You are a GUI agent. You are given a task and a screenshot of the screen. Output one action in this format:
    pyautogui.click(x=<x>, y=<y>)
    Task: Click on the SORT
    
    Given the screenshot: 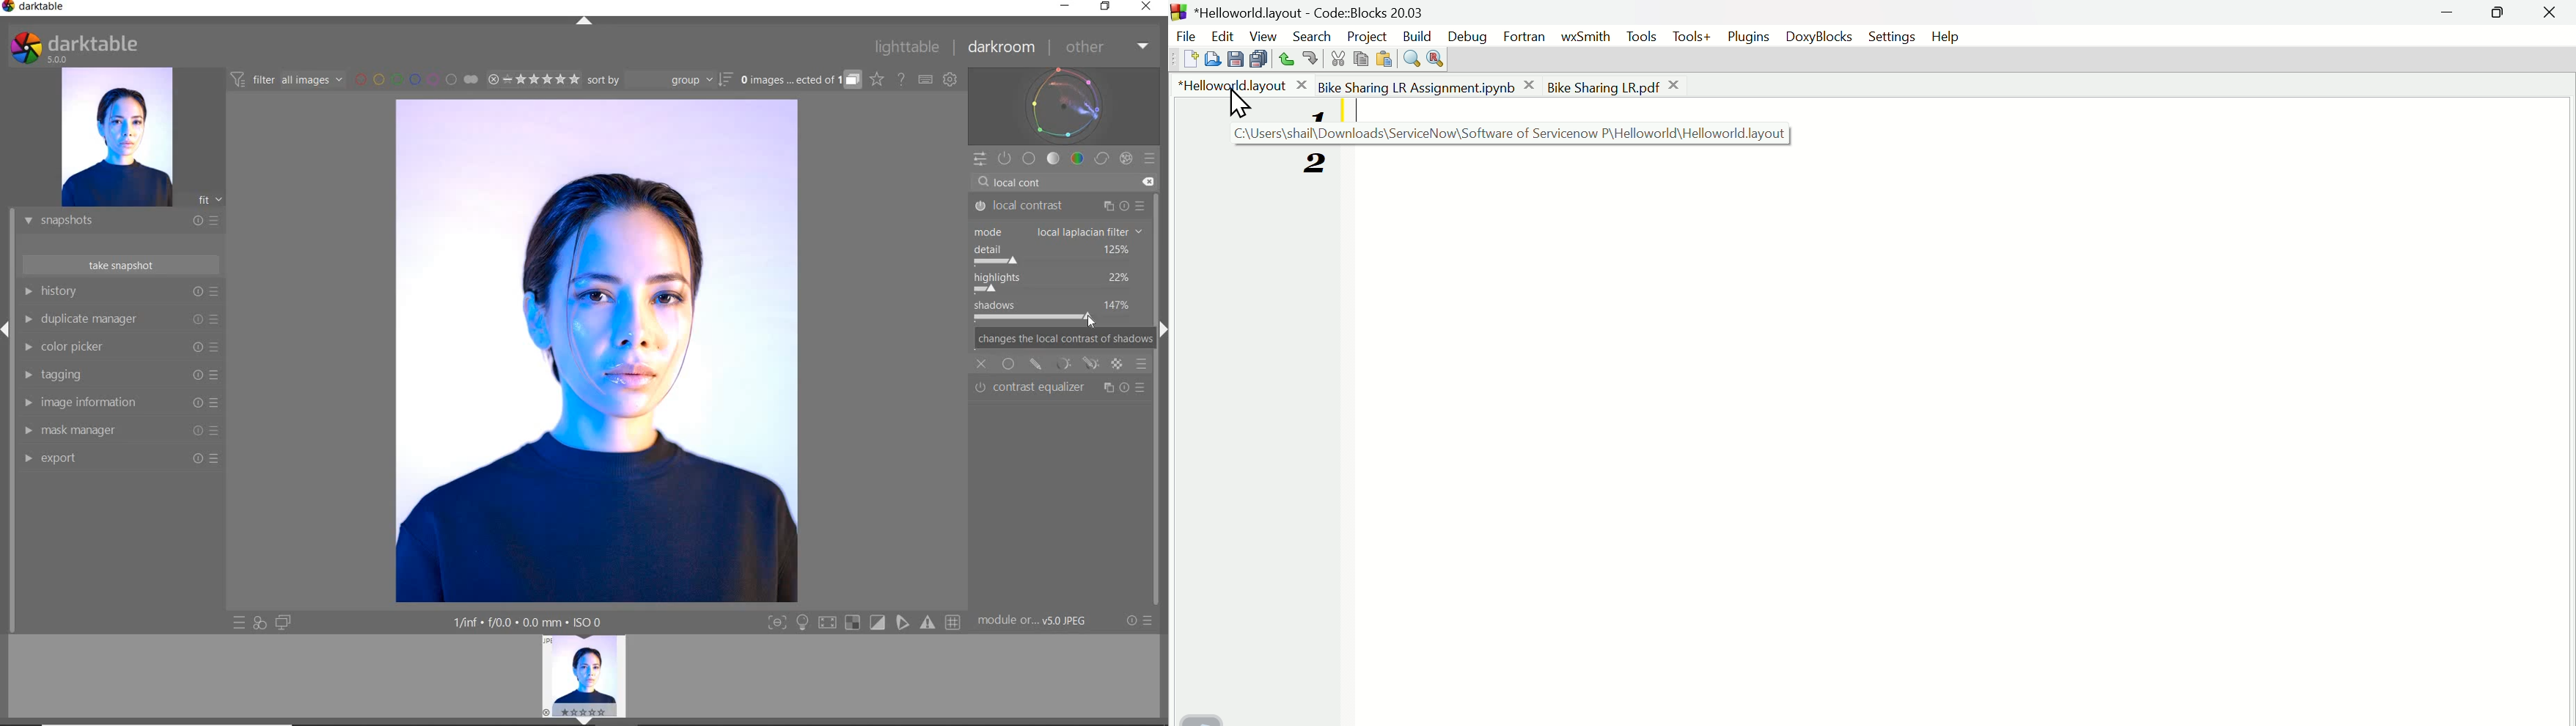 What is the action you would take?
    pyautogui.click(x=658, y=79)
    